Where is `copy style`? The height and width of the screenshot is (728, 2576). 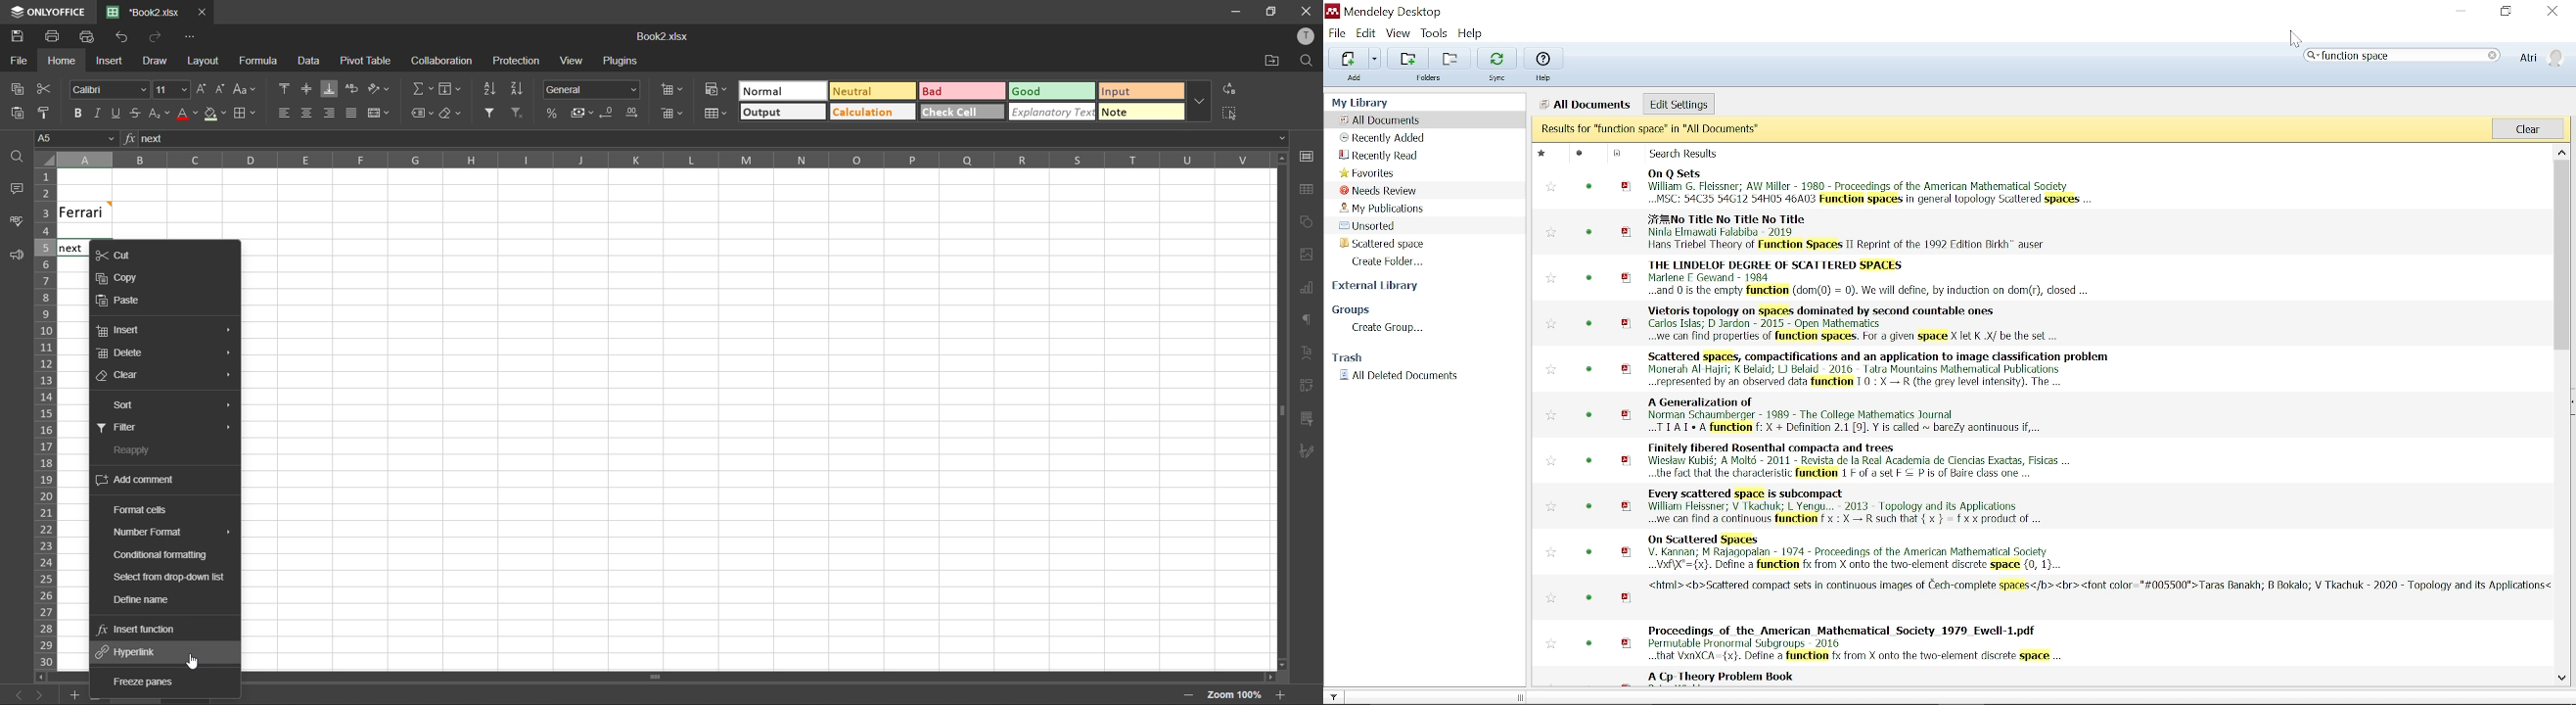 copy style is located at coordinates (48, 112).